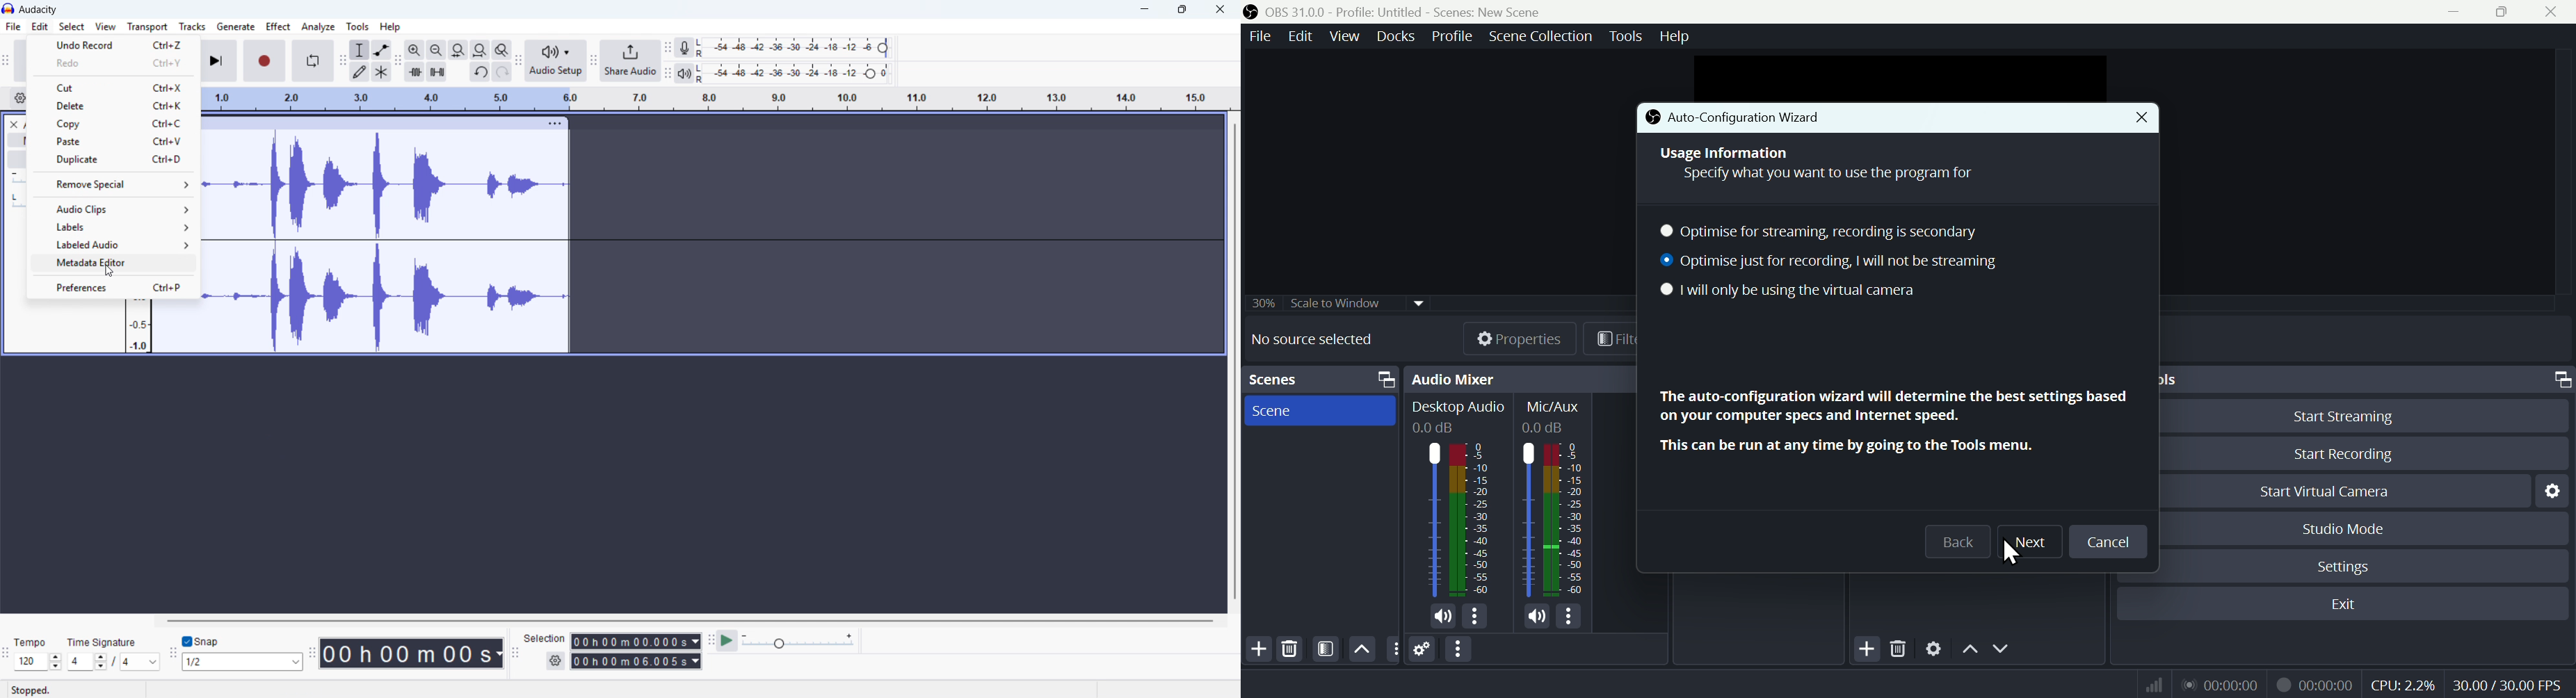 The height and width of the screenshot is (700, 2576). I want to click on CPU, so click(2402, 683).